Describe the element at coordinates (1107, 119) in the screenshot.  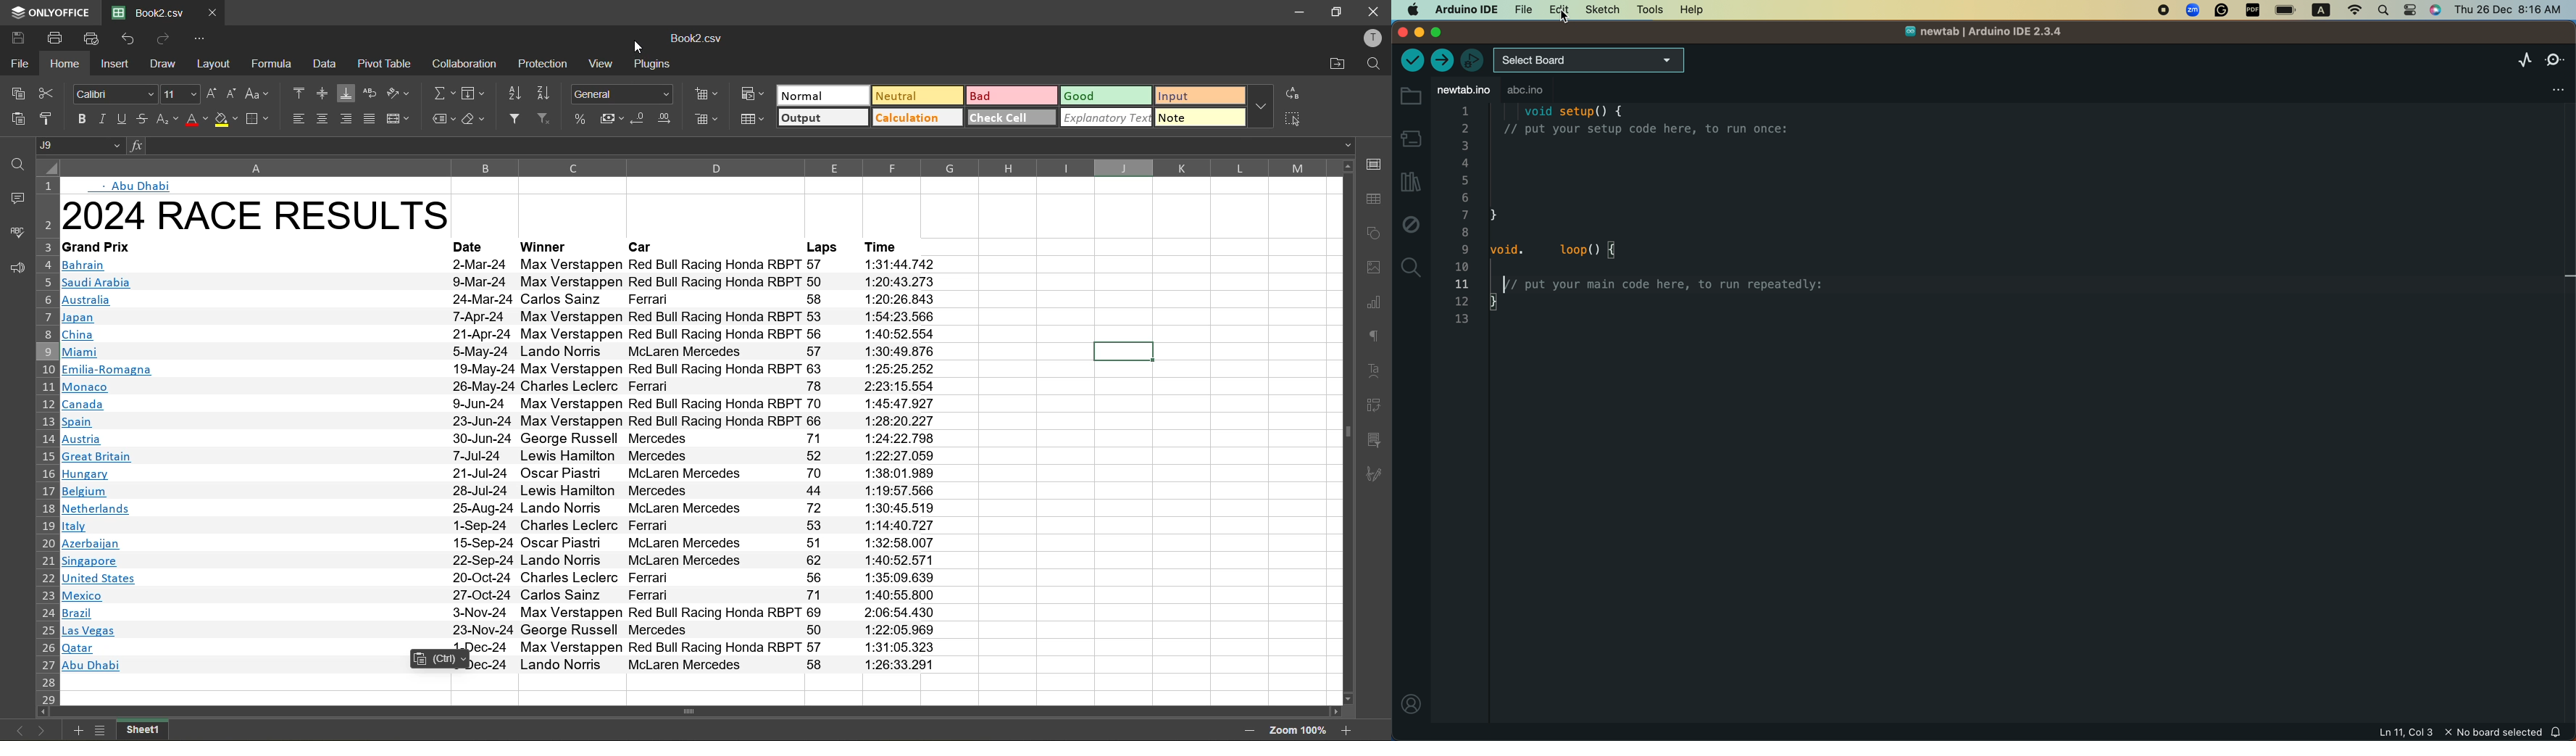
I see `explanatory text` at that location.